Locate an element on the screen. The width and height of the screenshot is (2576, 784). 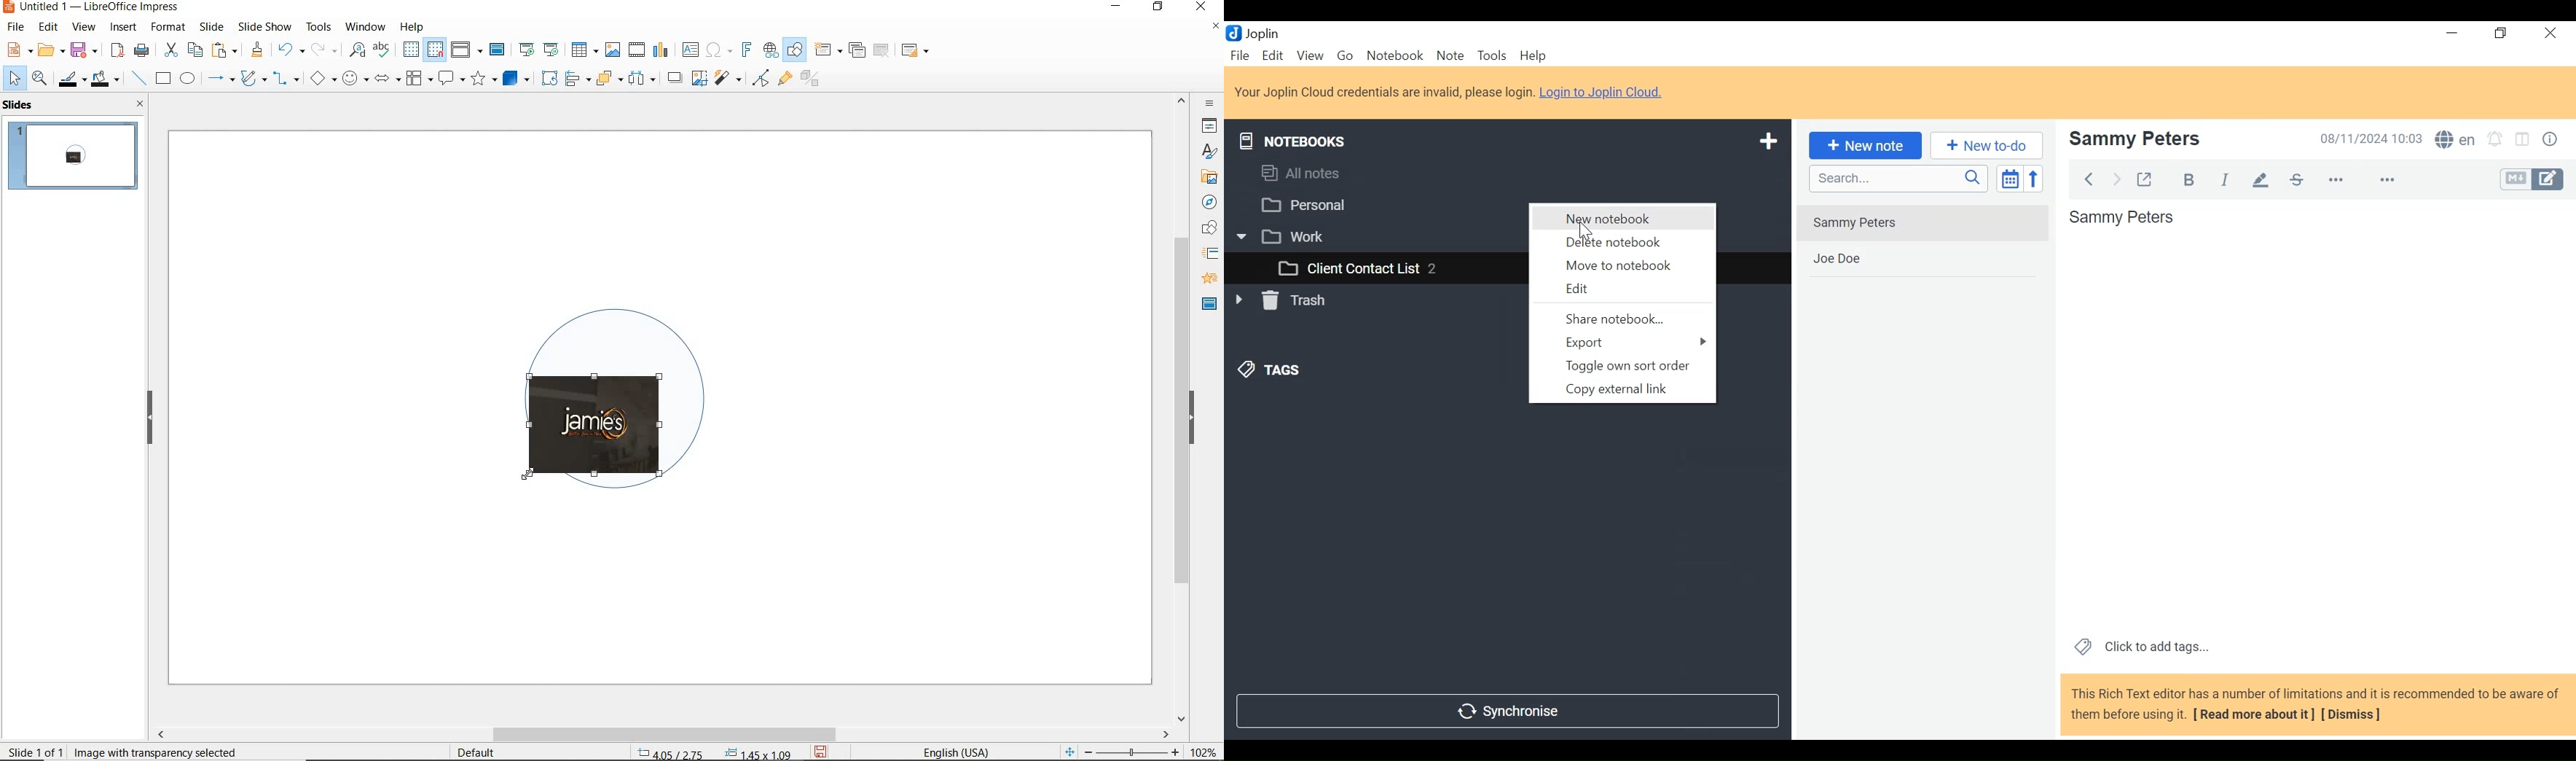
Joplin is located at coordinates (1254, 32).